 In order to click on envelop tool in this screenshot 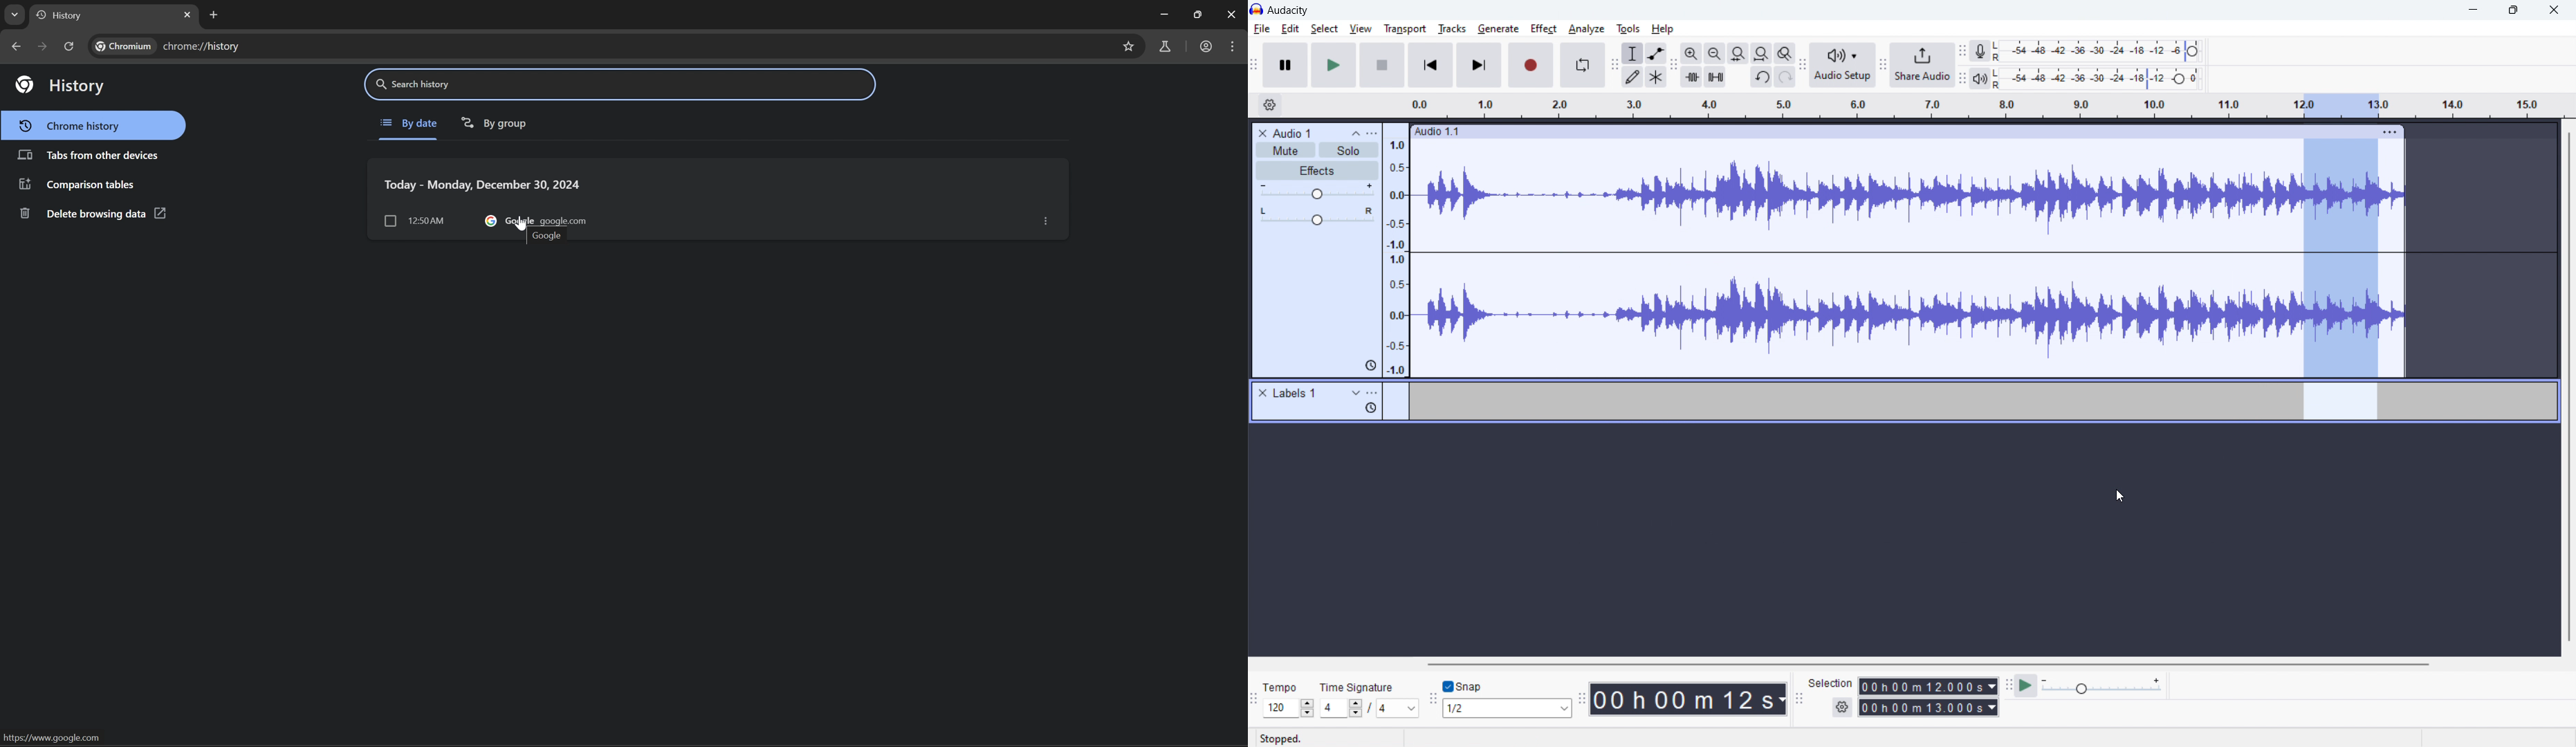, I will do `click(1656, 53)`.